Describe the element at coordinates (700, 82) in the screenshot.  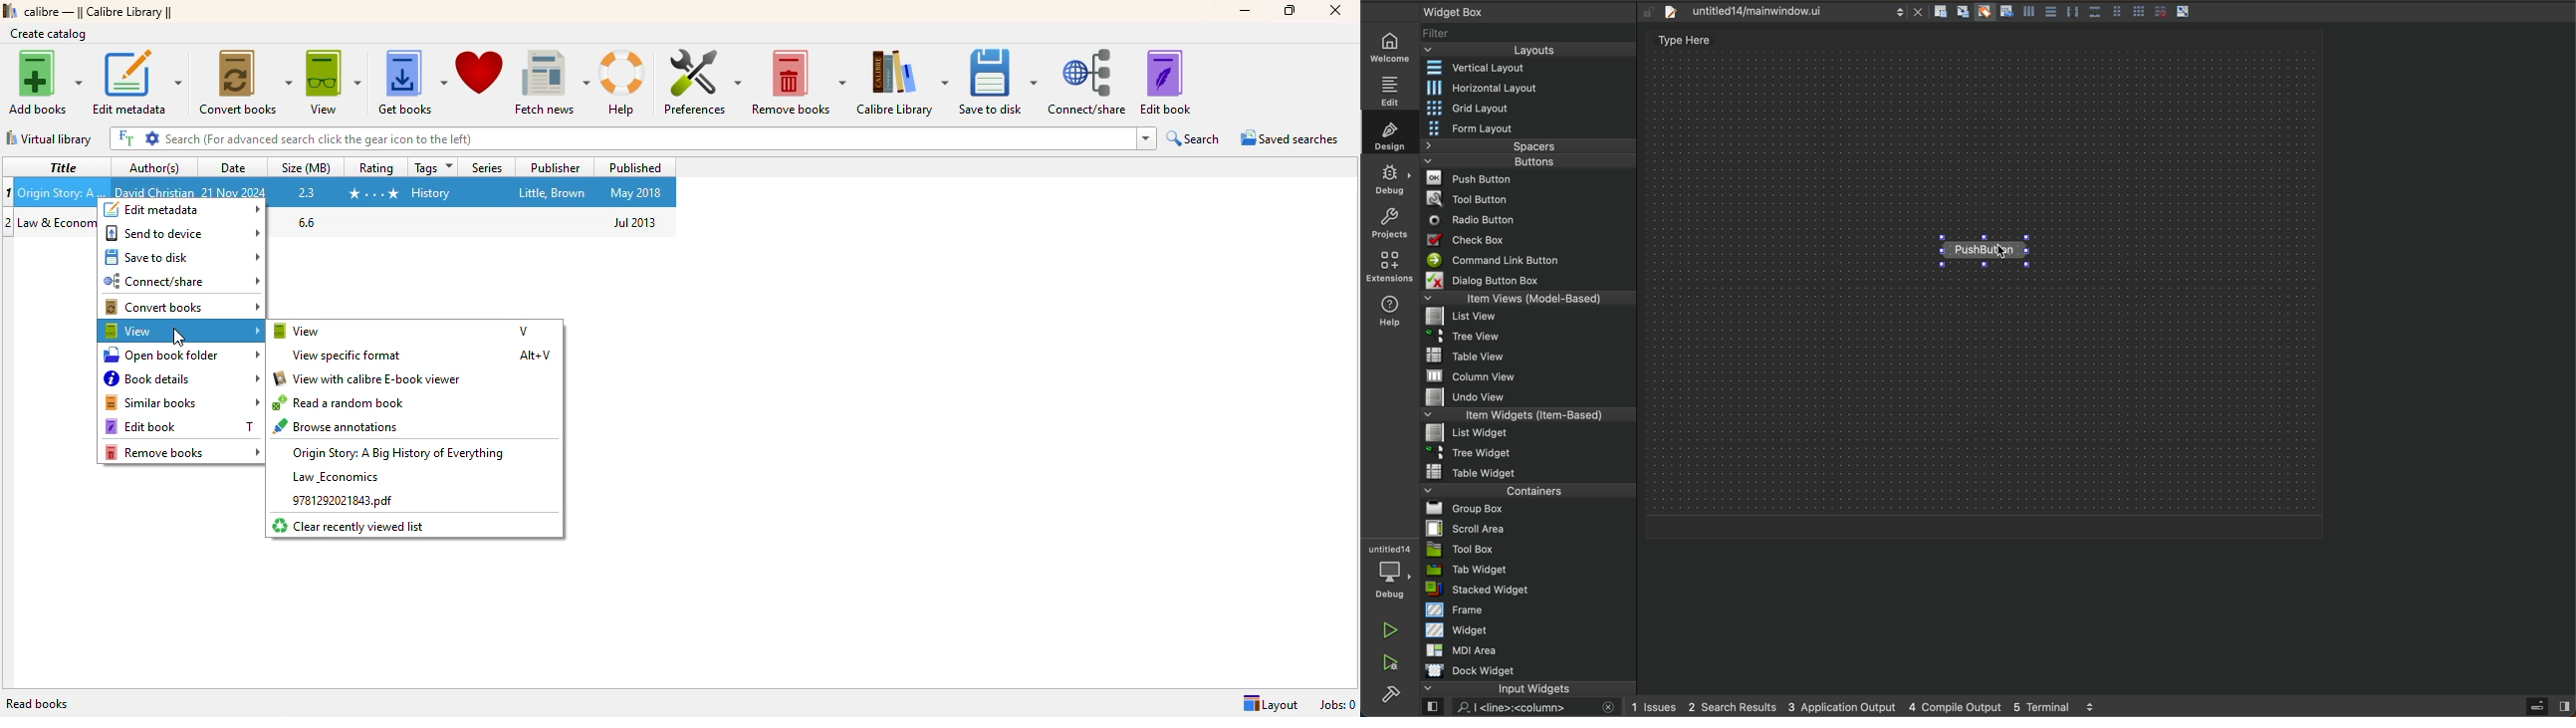
I see `preferences` at that location.